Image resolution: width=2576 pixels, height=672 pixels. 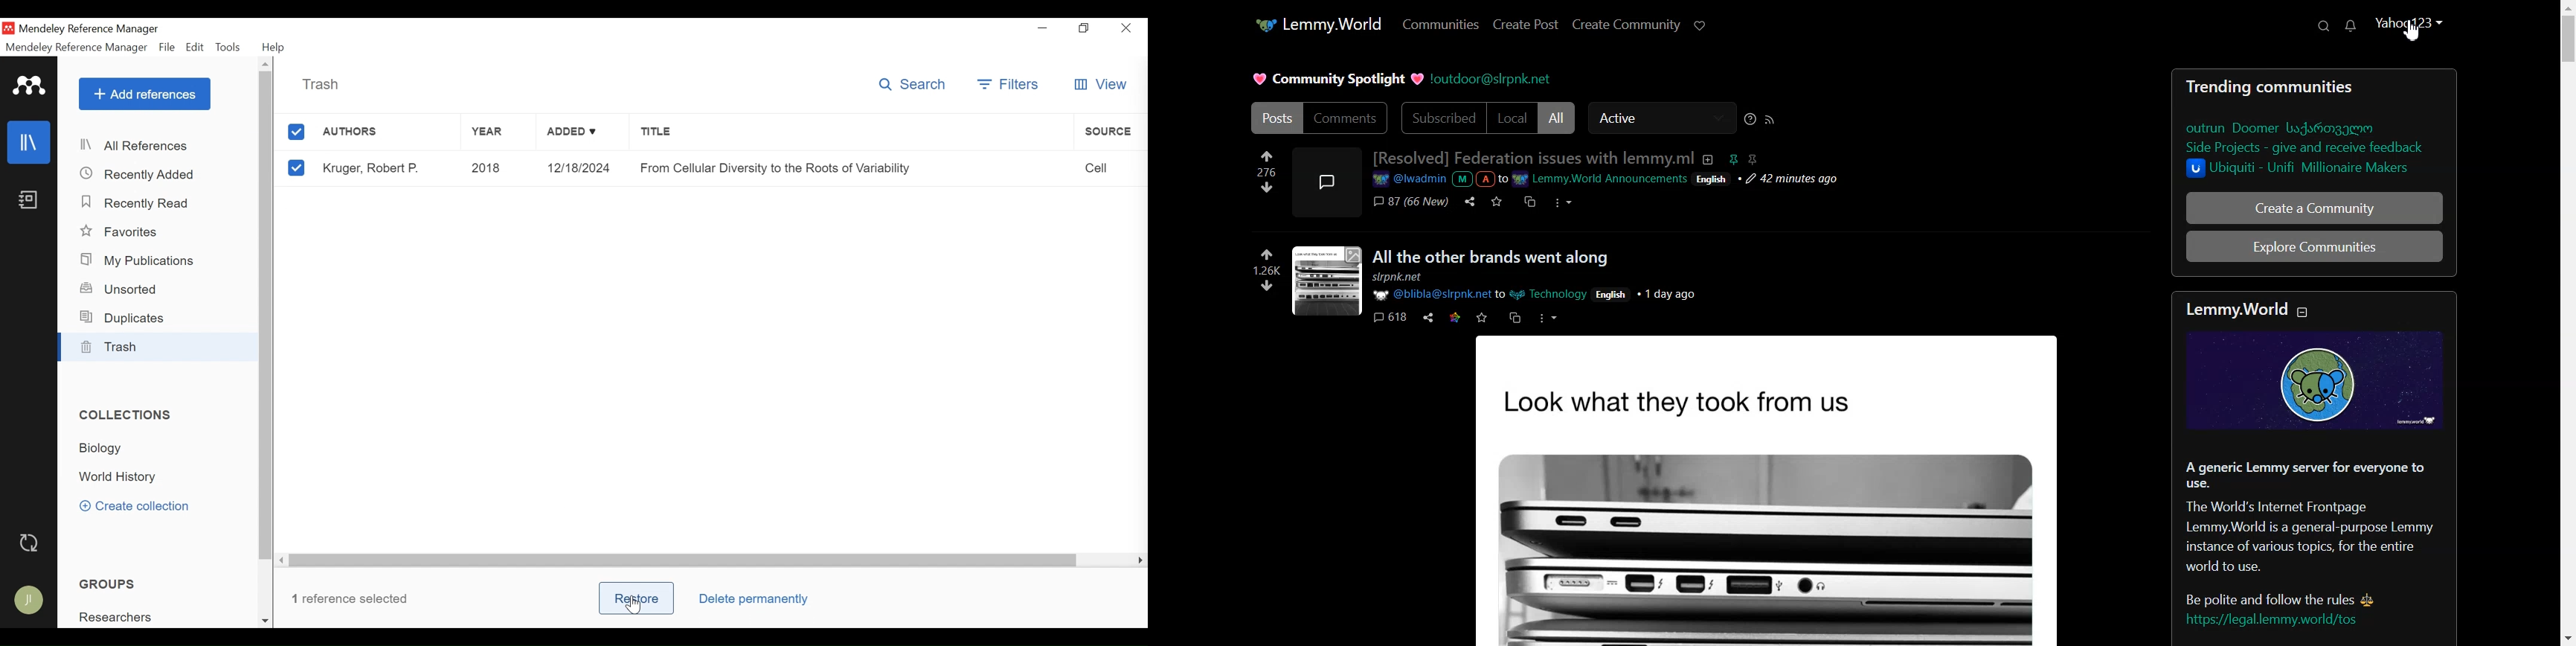 What do you see at coordinates (282, 561) in the screenshot?
I see `Scroll Right` at bounding box center [282, 561].